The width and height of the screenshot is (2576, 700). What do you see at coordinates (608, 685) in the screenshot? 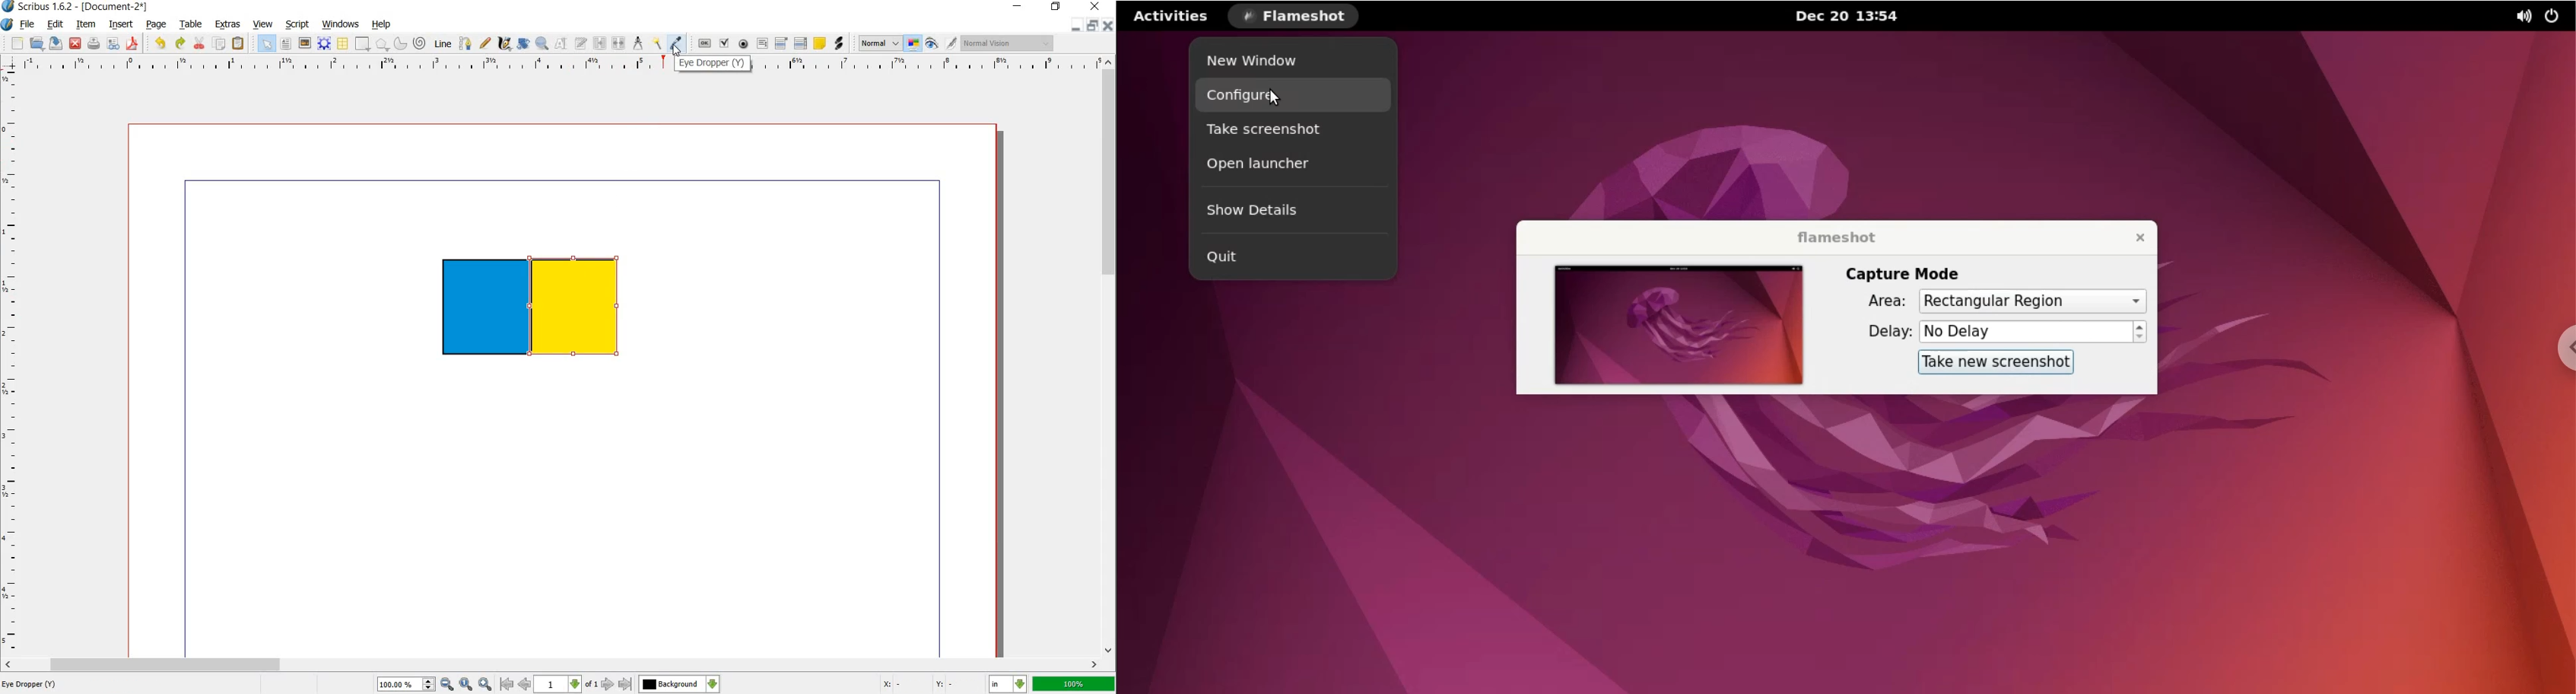
I see `go to next page` at bounding box center [608, 685].